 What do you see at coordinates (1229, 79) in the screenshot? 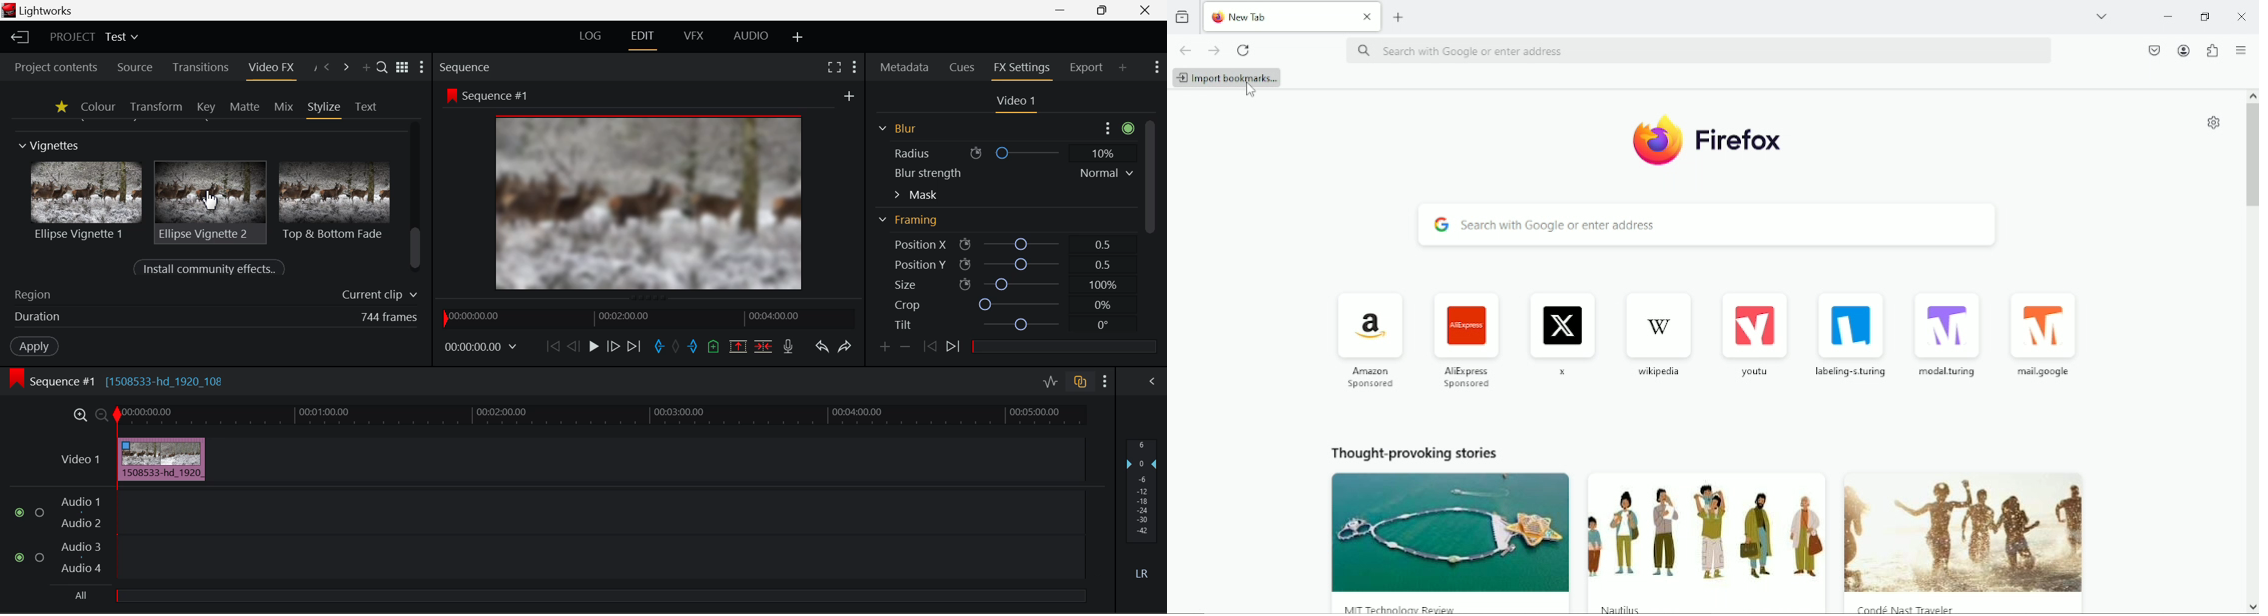
I see `Import bookmarks` at bounding box center [1229, 79].